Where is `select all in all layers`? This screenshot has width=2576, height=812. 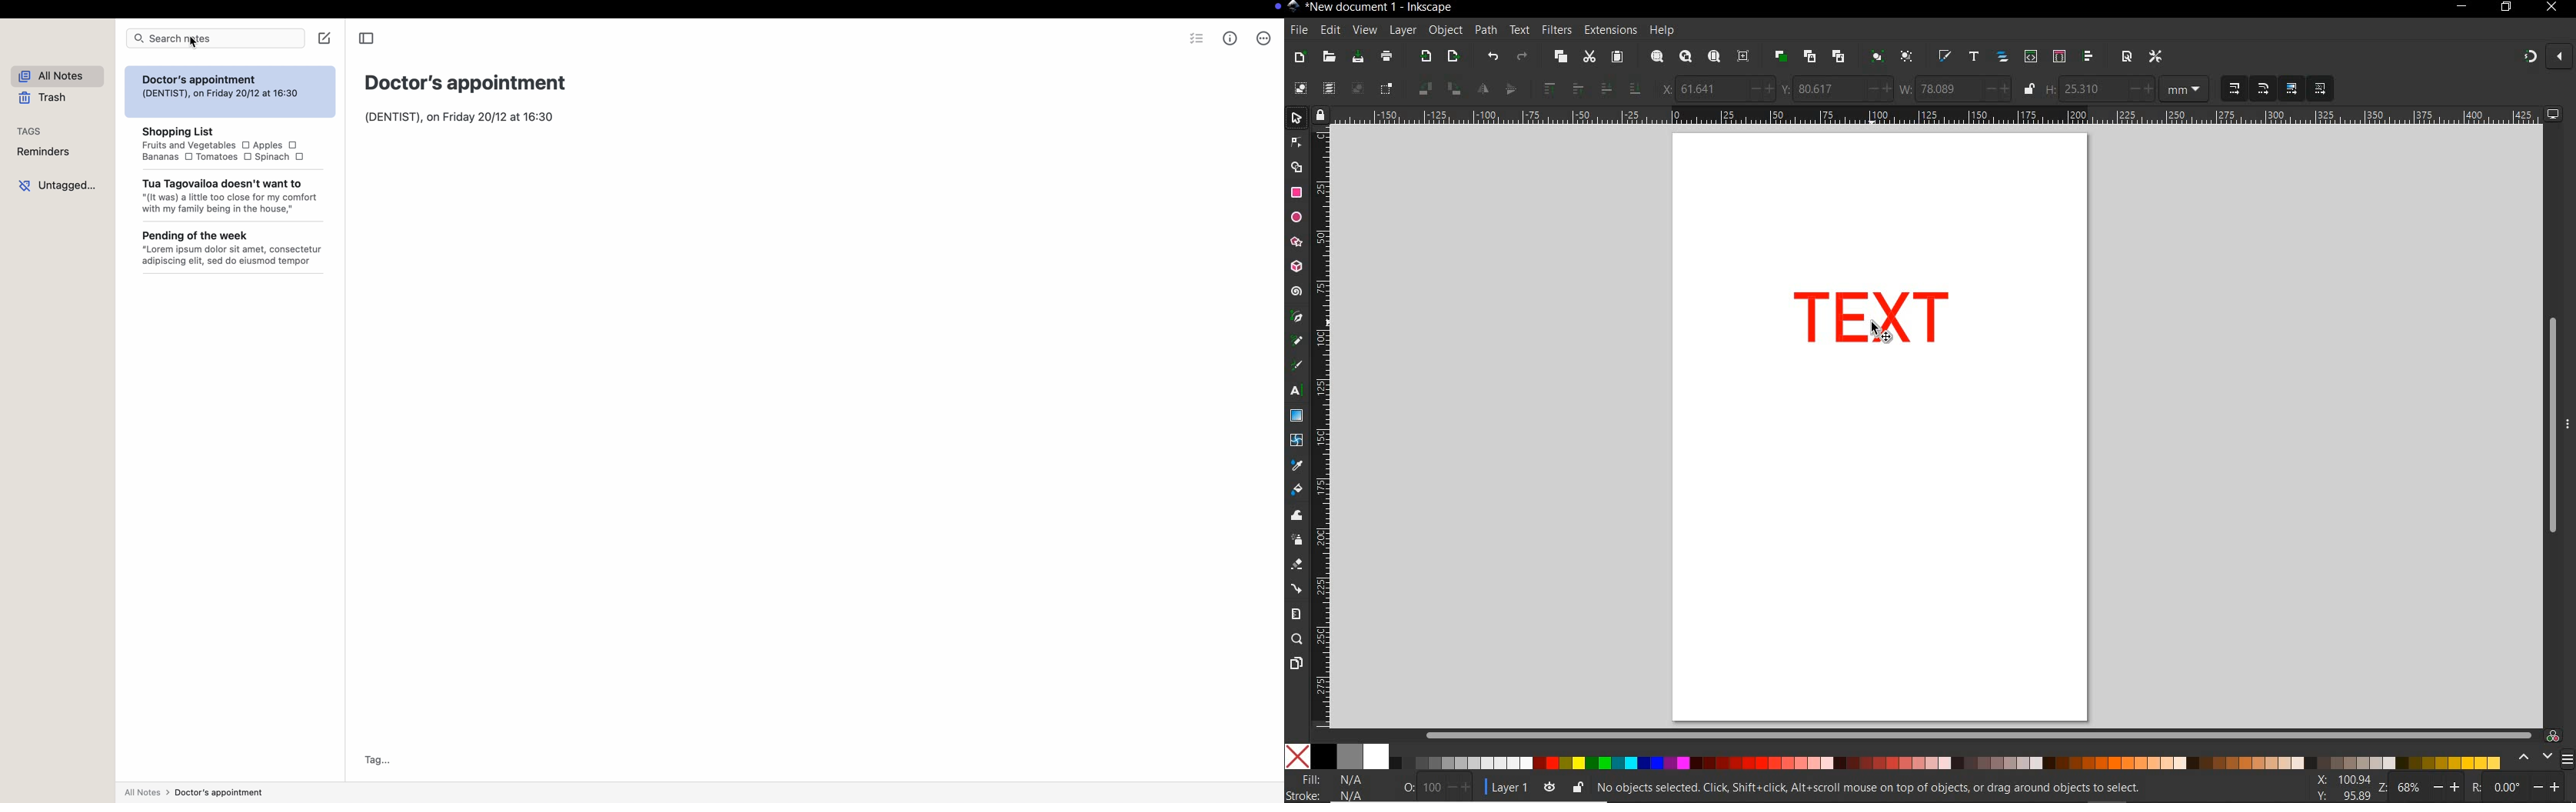 select all in all layers is located at coordinates (1329, 89).